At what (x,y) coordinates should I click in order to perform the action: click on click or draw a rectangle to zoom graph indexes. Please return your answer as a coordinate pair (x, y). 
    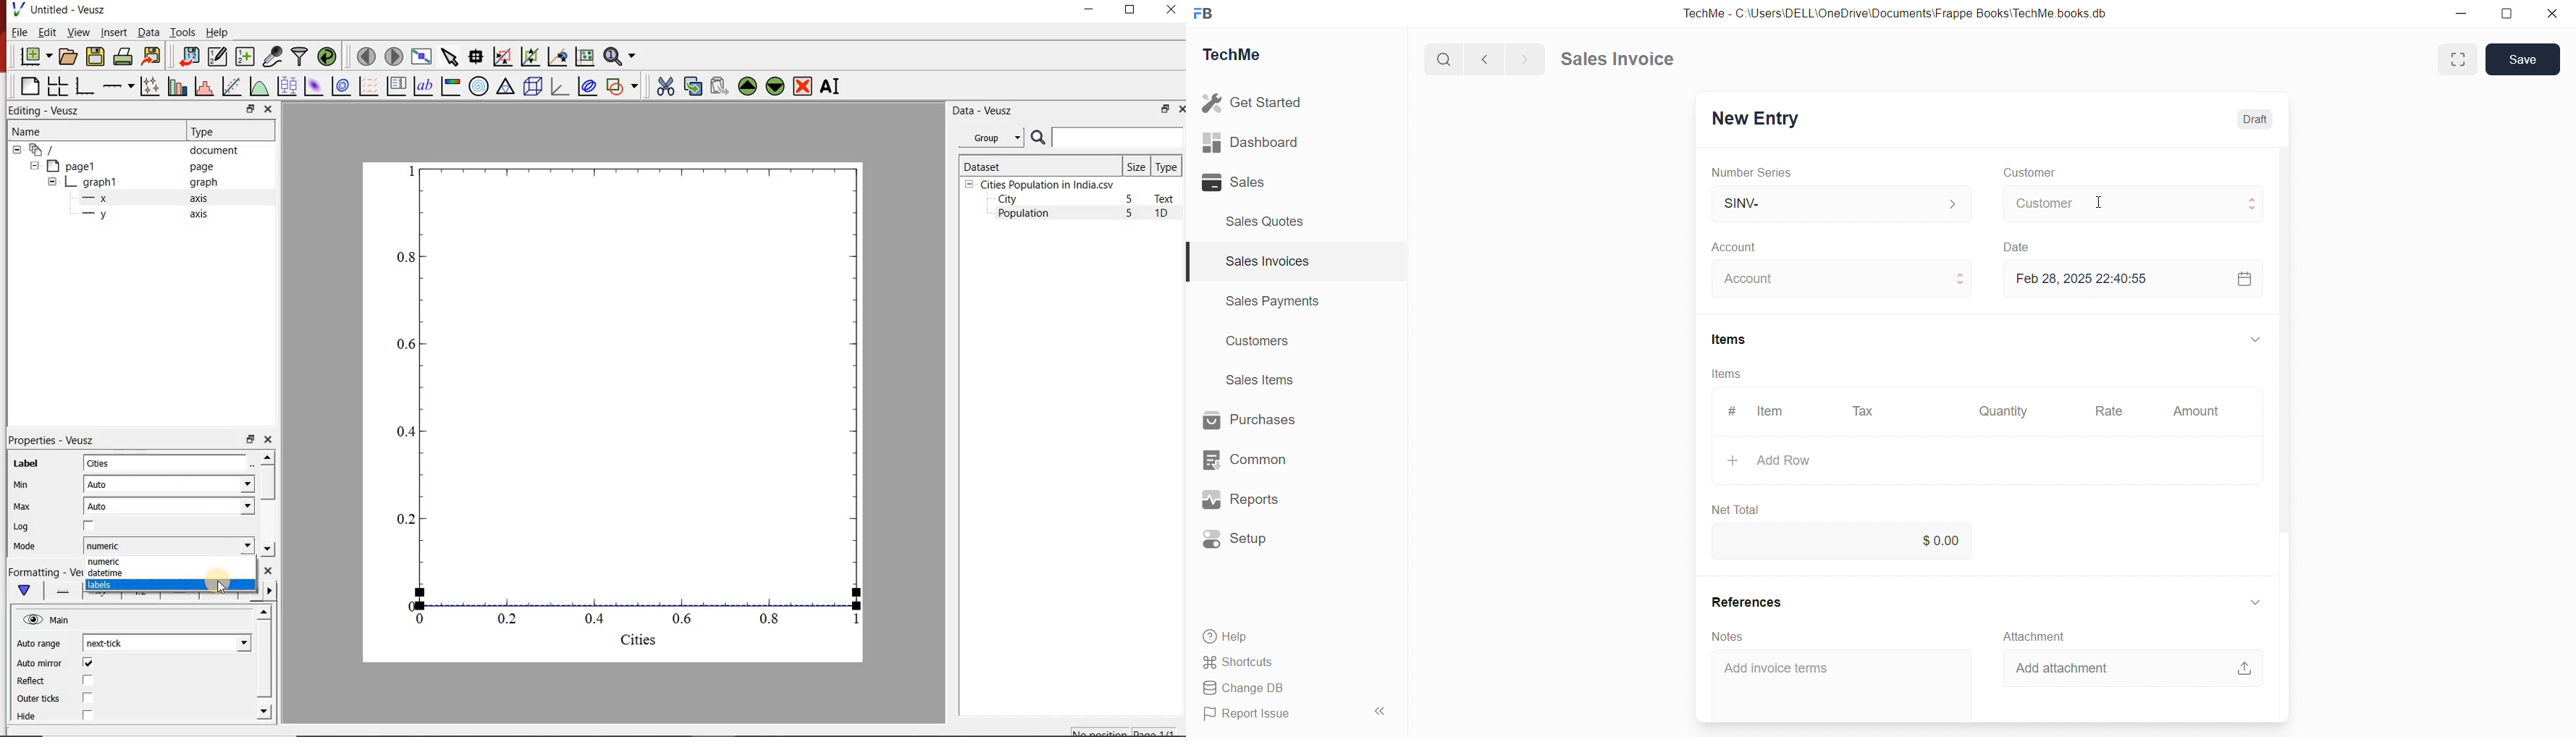
    Looking at the image, I should click on (501, 56).